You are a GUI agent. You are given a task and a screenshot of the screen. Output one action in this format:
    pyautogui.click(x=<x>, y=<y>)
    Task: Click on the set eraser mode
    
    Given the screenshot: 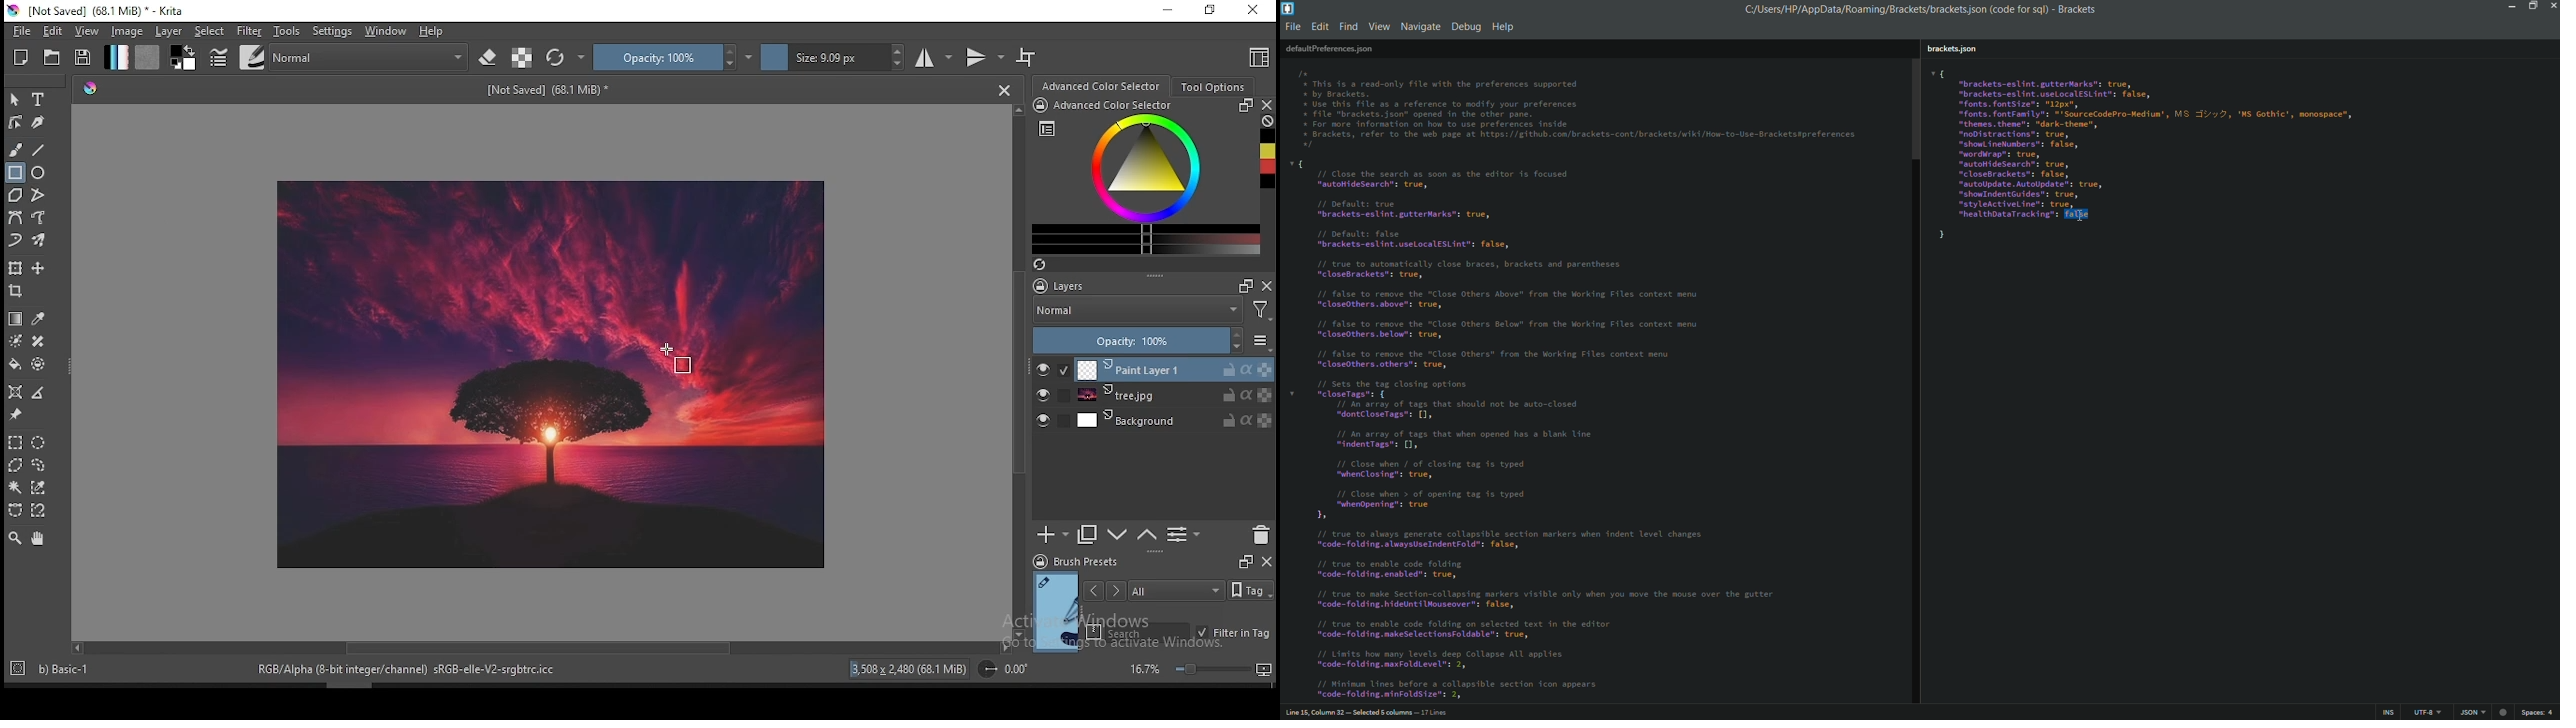 What is the action you would take?
    pyautogui.click(x=490, y=56)
    